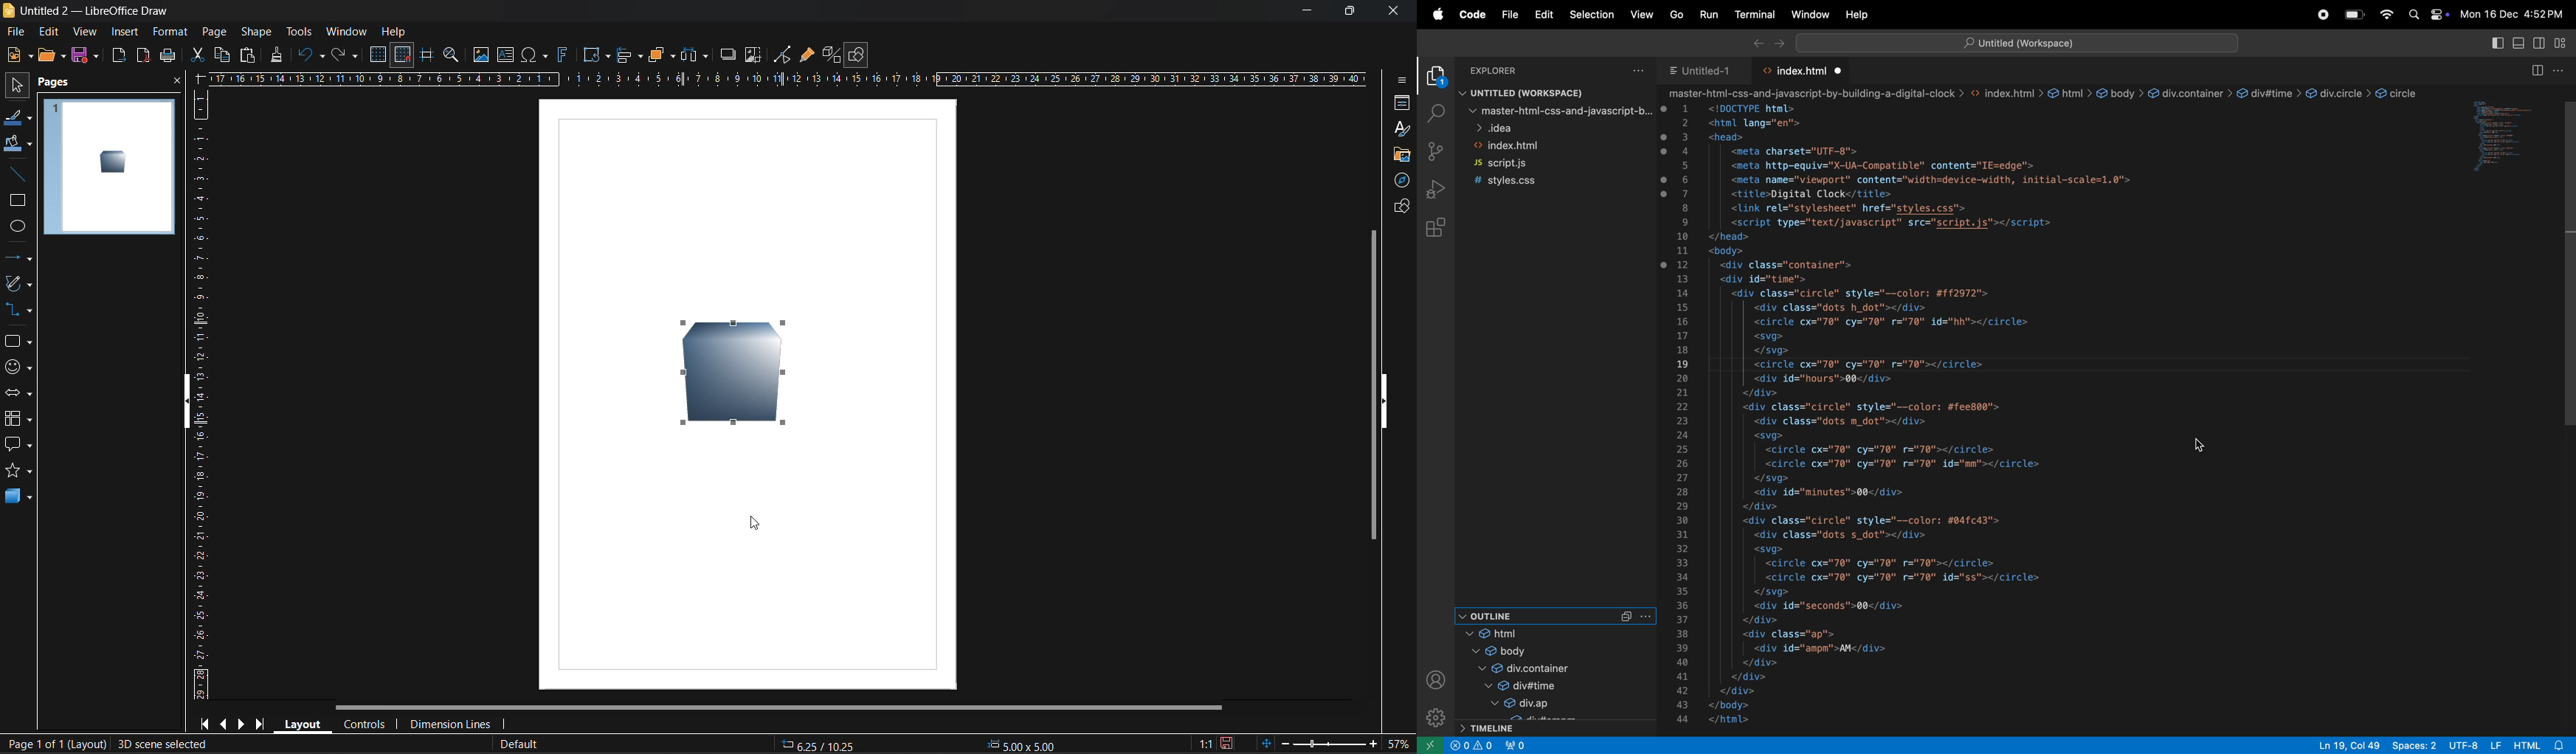 The width and height of the screenshot is (2576, 756). What do you see at coordinates (395, 32) in the screenshot?
I see `help` at bounding box center [395, 32].